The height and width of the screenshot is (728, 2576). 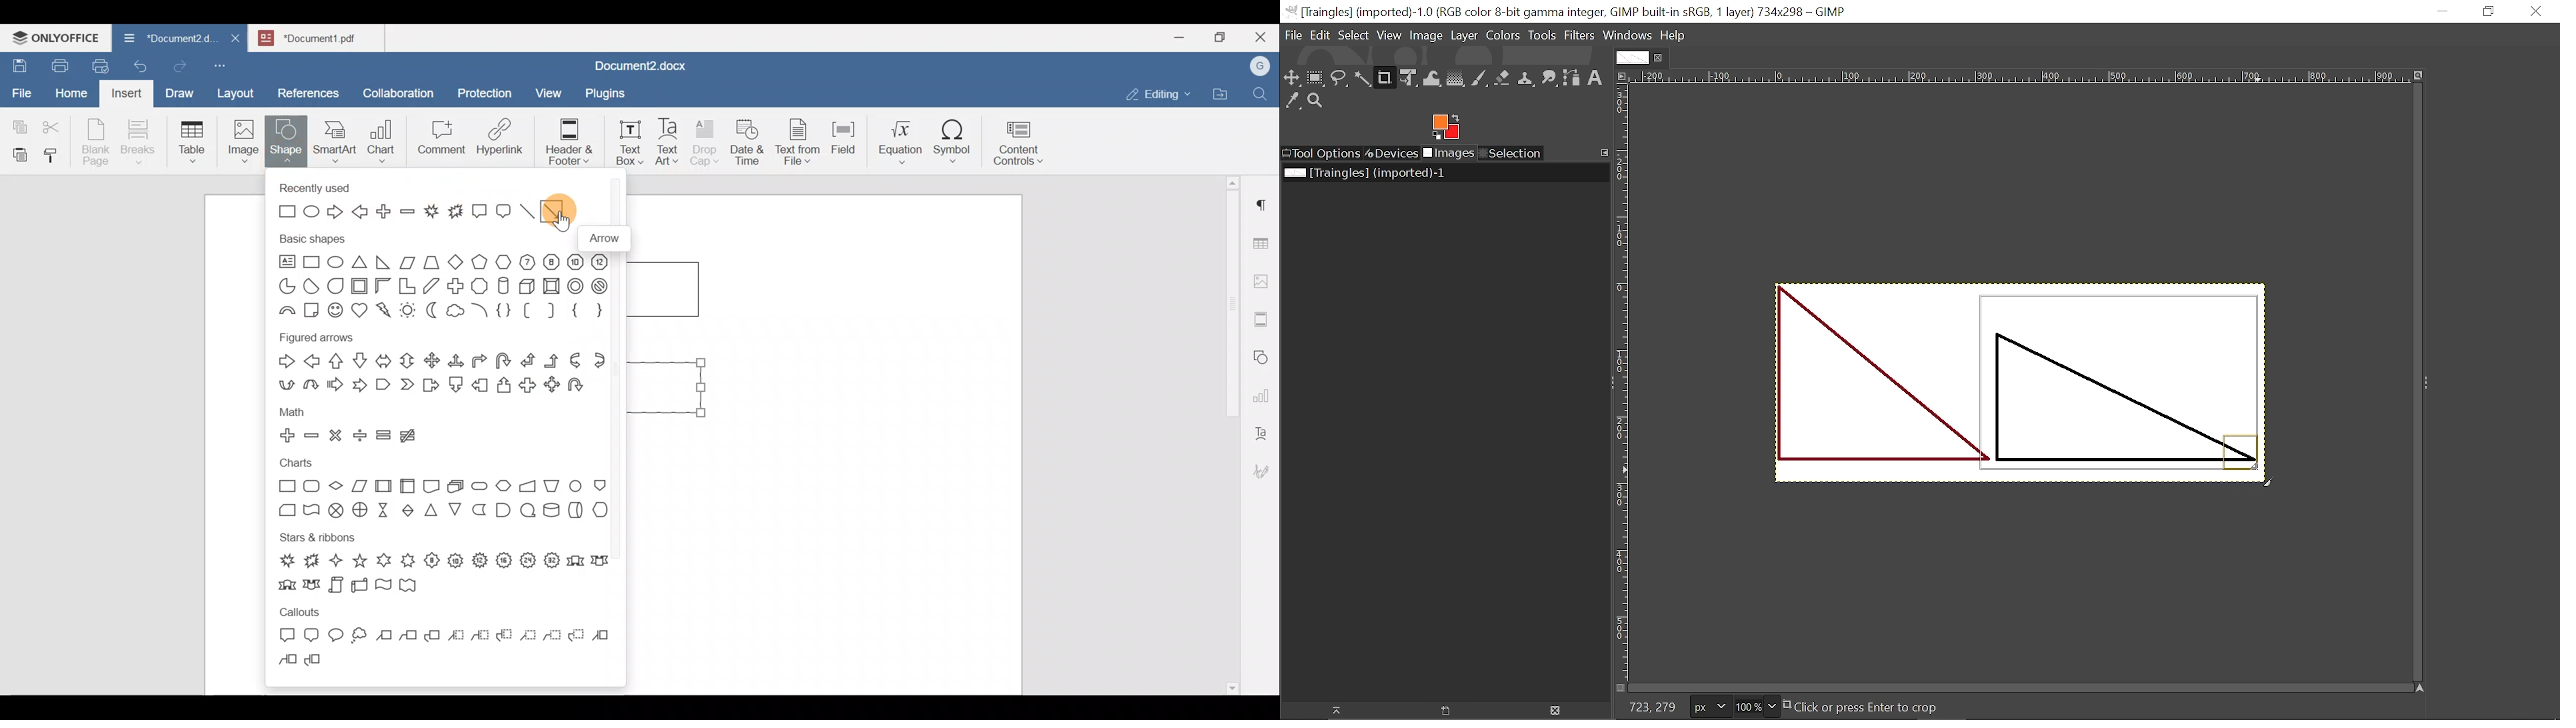 What do you see at coordinates (2122, 385) in the screenshot?
I see `Cropped image` at bounding box center [2122, 385].